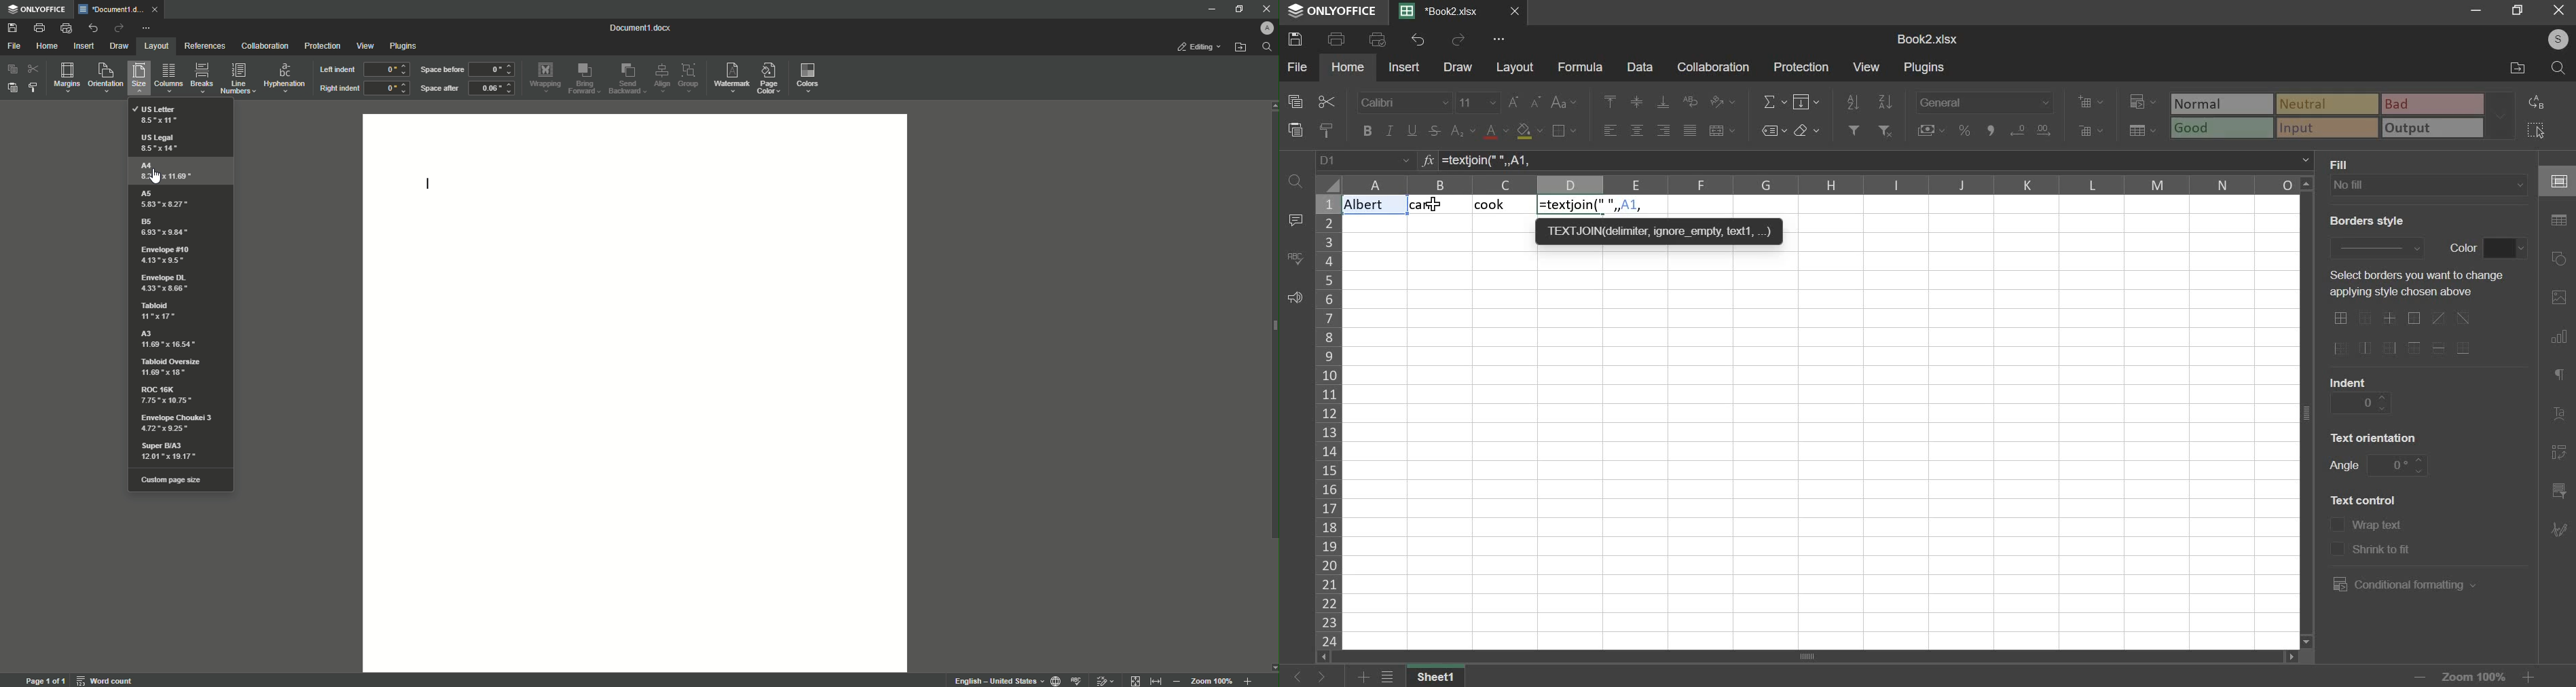 The height and width of the screenshot is (700, 2576). Describe the element at coordinates (1053, 680) in the screenshot. I see `Document Language` at that location.